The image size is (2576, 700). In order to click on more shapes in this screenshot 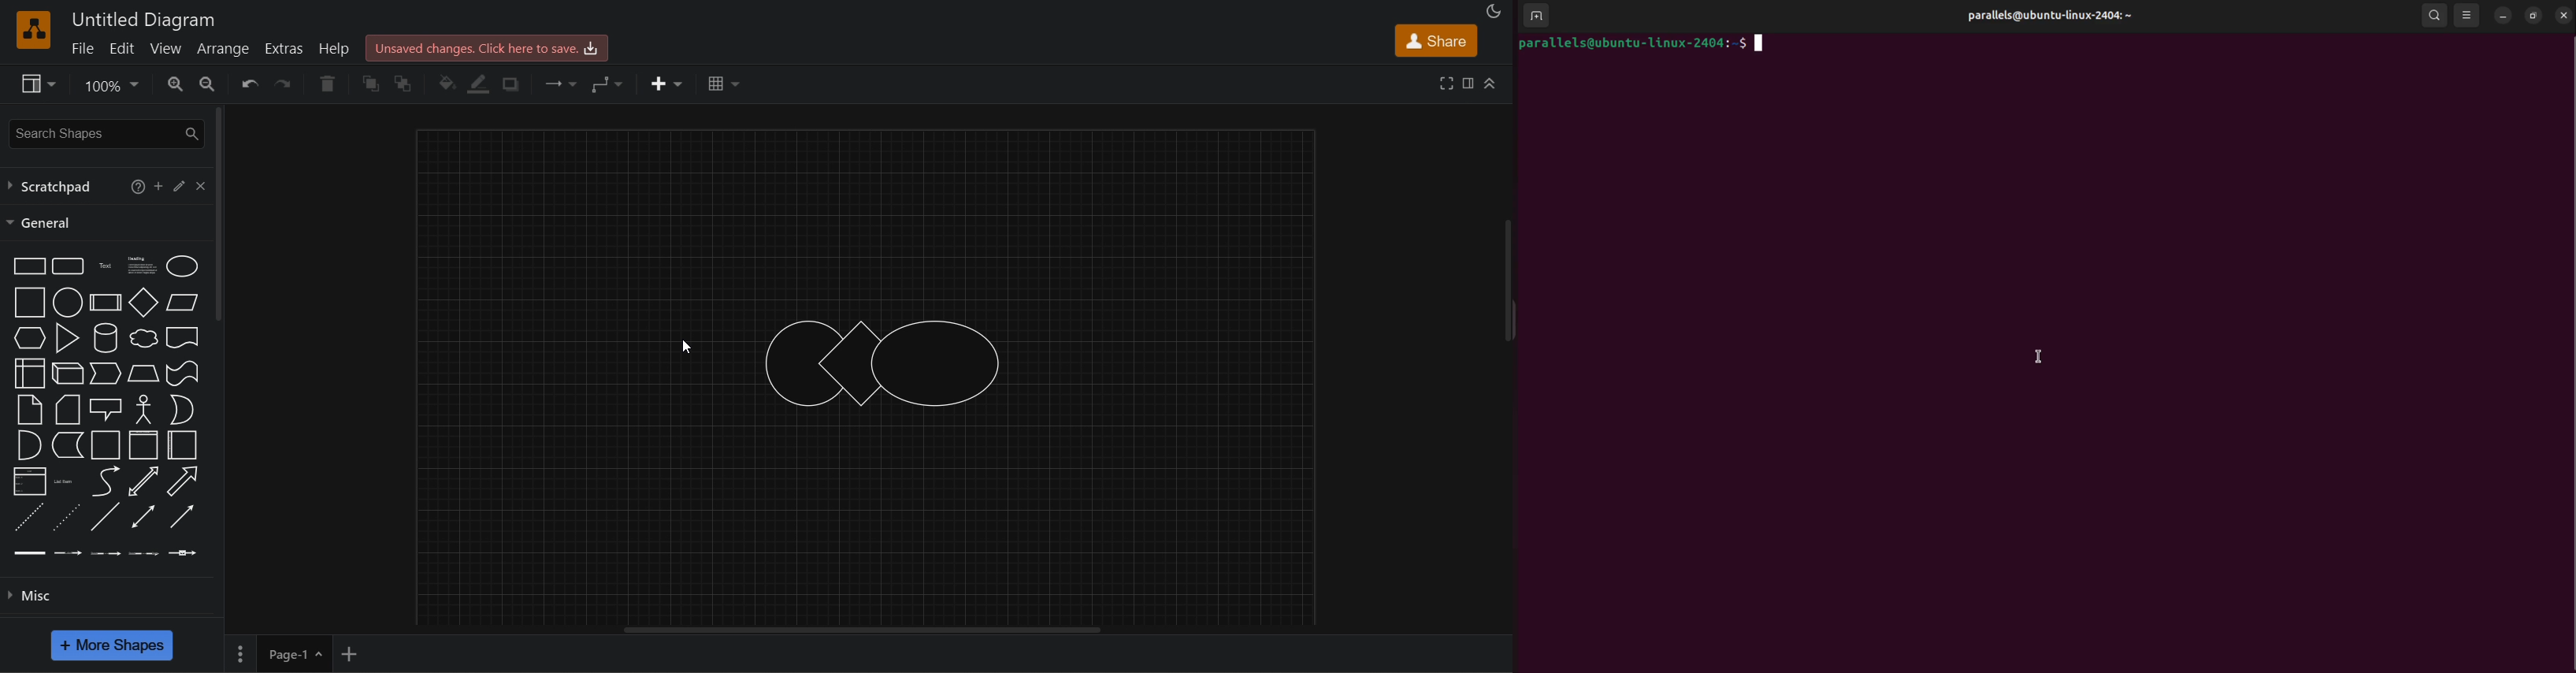, I will do `click(110, 645)`.